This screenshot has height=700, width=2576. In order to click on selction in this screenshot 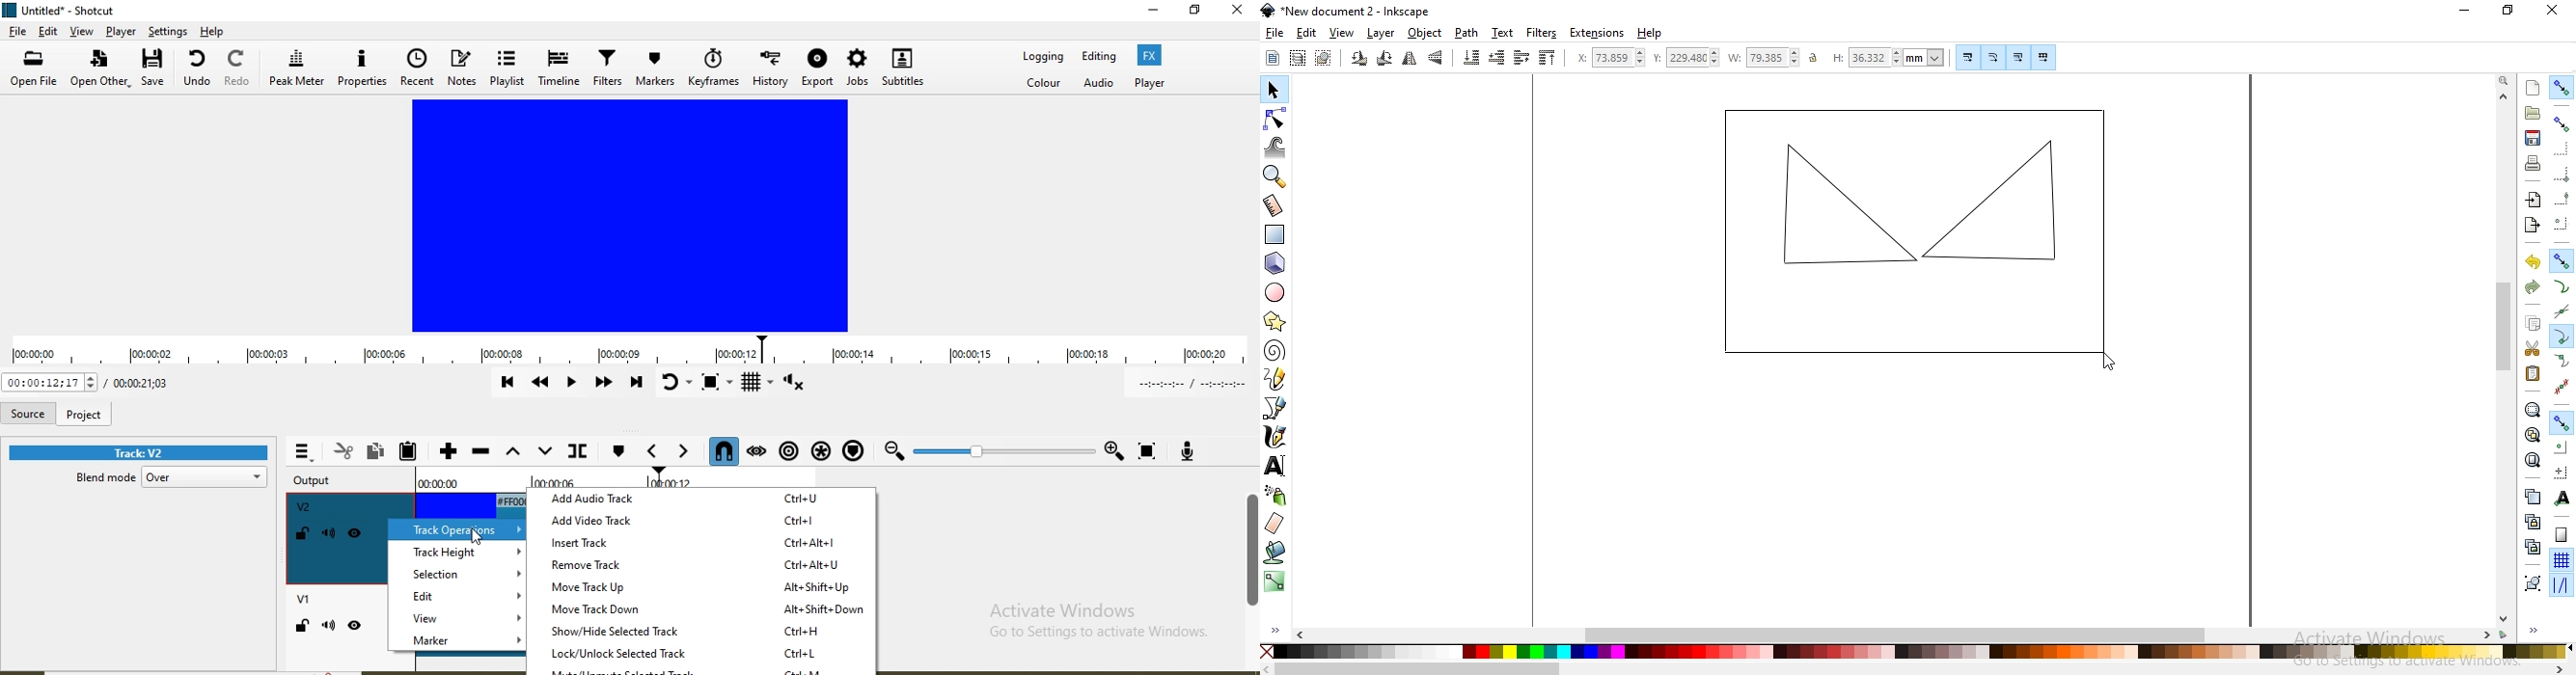, I will do `click(459, 574)`.